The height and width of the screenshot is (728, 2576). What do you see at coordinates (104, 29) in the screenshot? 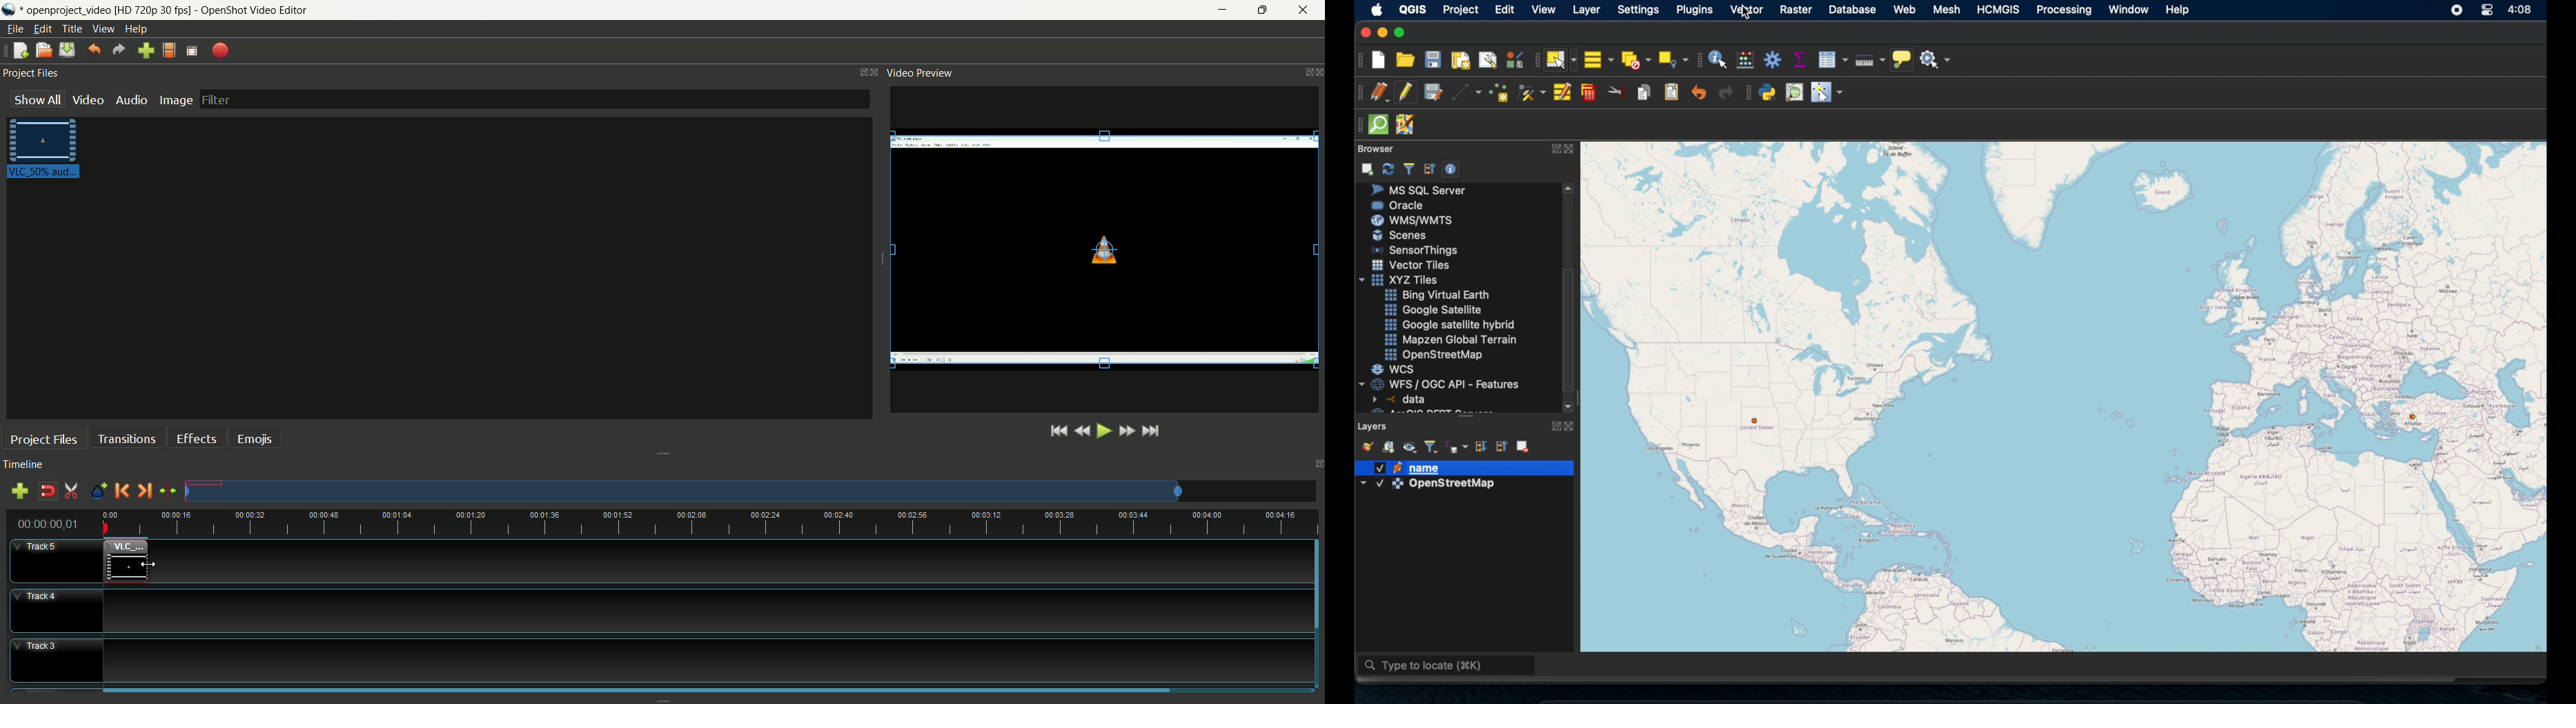
I see `view` at bounding box center [104, 29].